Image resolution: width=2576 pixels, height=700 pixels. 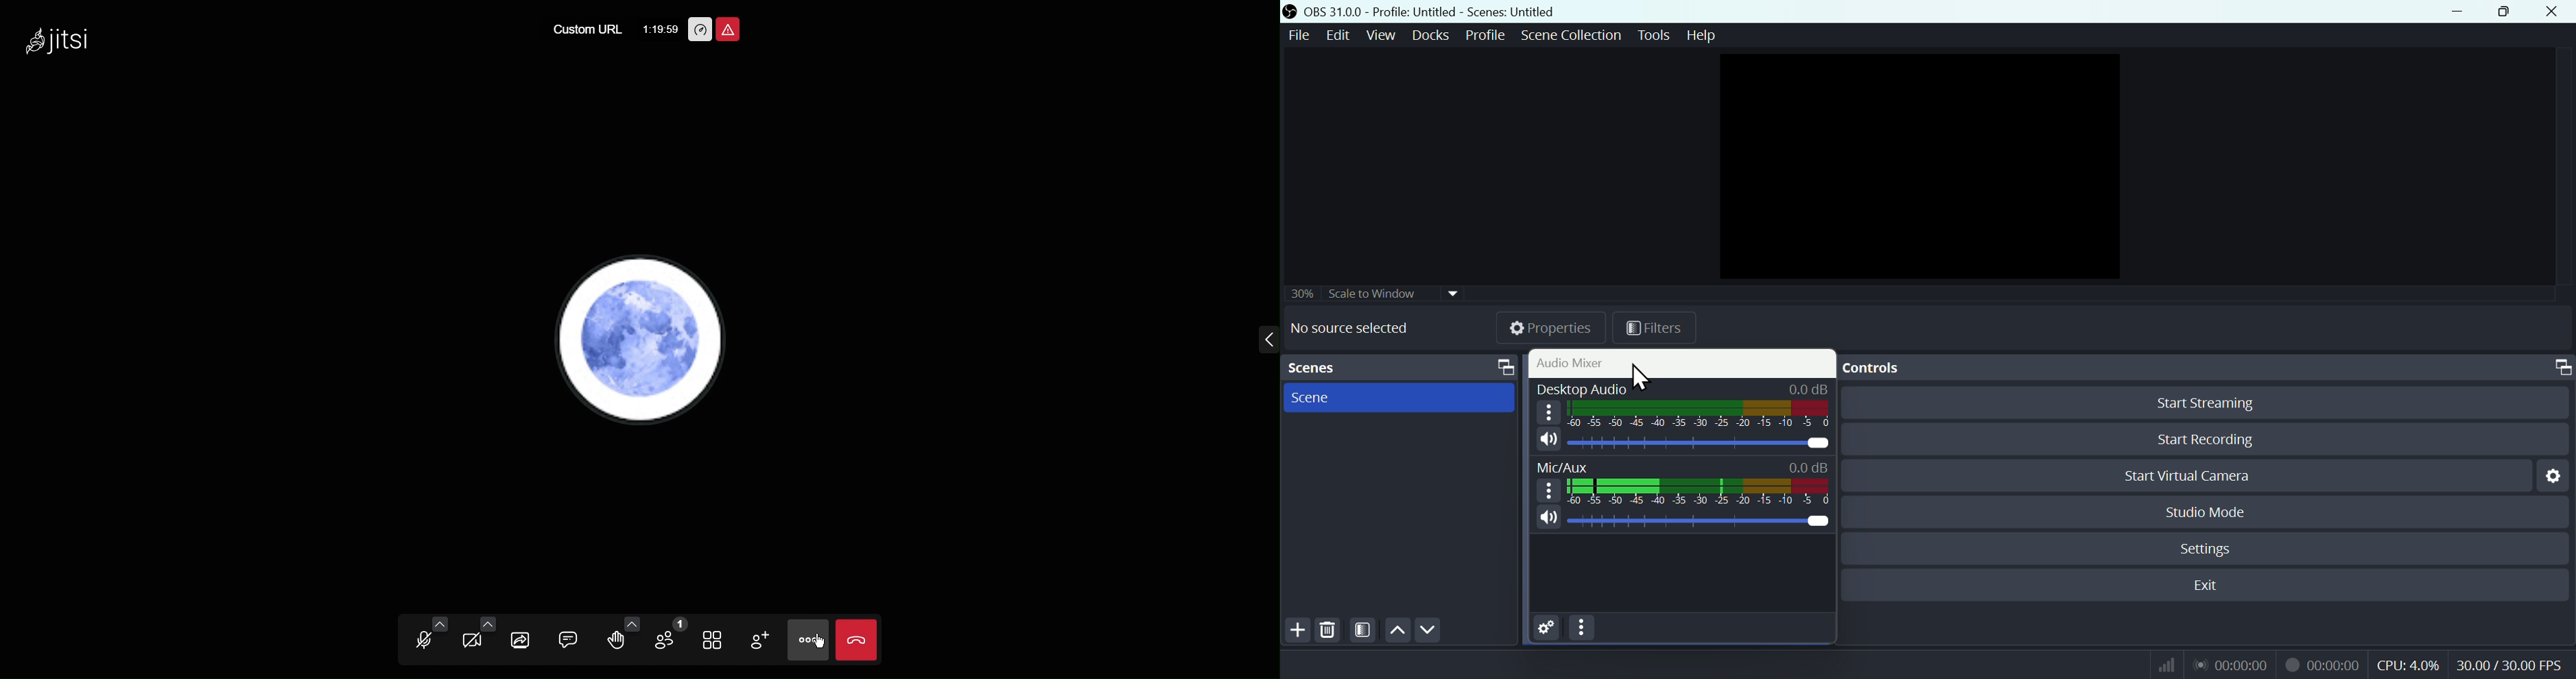 What do you see at coordinates (1809, 464) in the screenshot?
I see `0.0dB` at bounding box center [1809, 464].